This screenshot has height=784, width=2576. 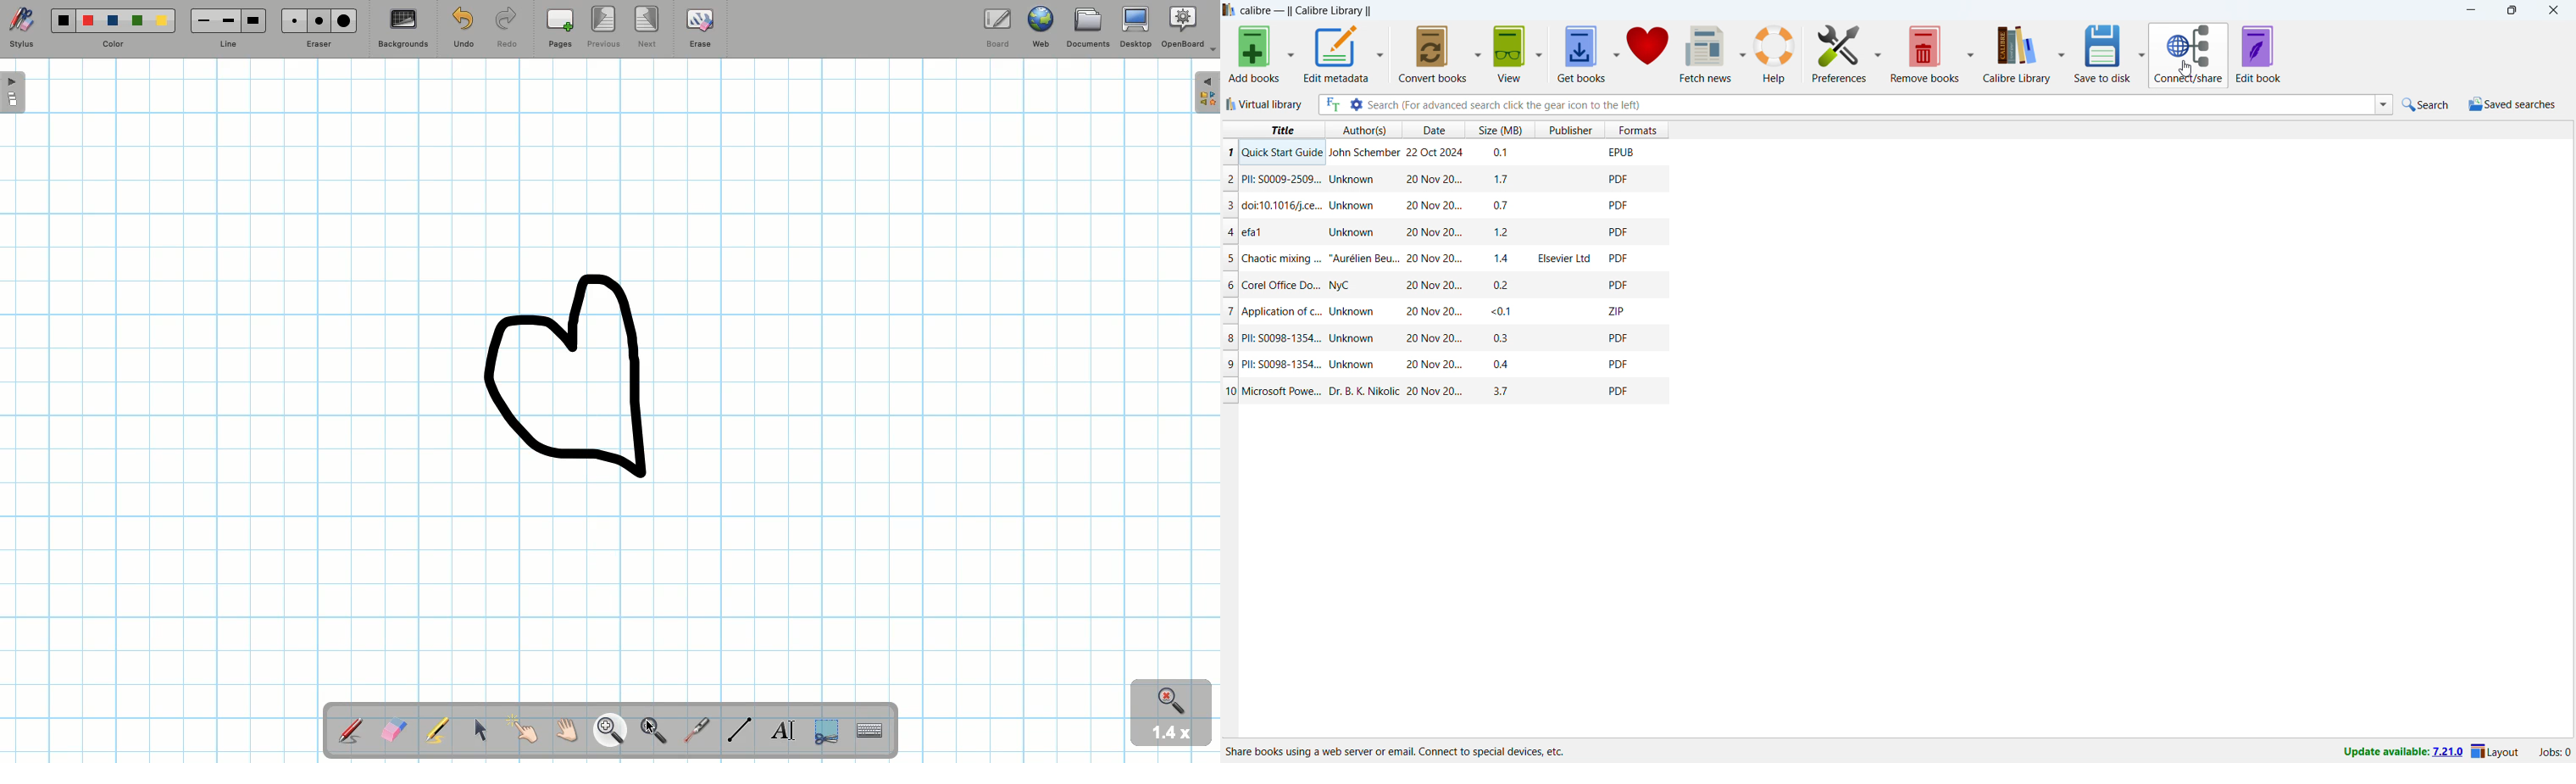 I want to click on remove books, so click(x=1926, y=53).